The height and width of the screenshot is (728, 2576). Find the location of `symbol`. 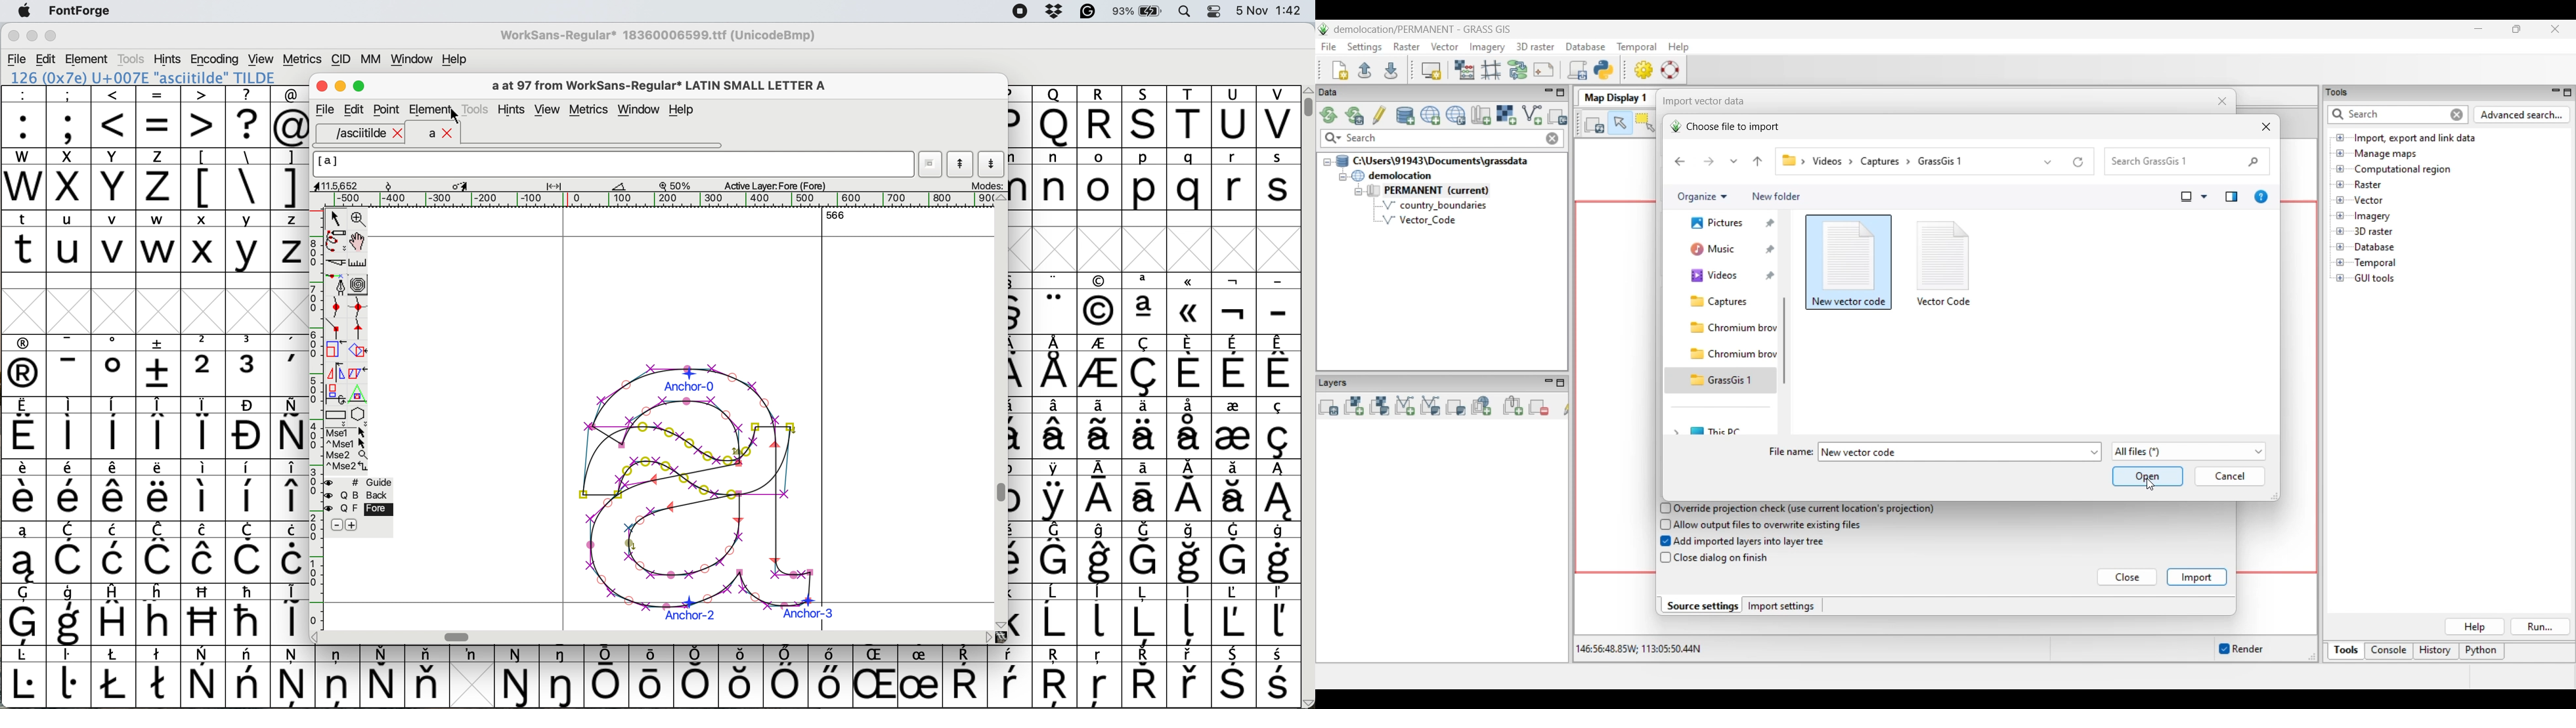

symbol is located at coordinates (518, 677).